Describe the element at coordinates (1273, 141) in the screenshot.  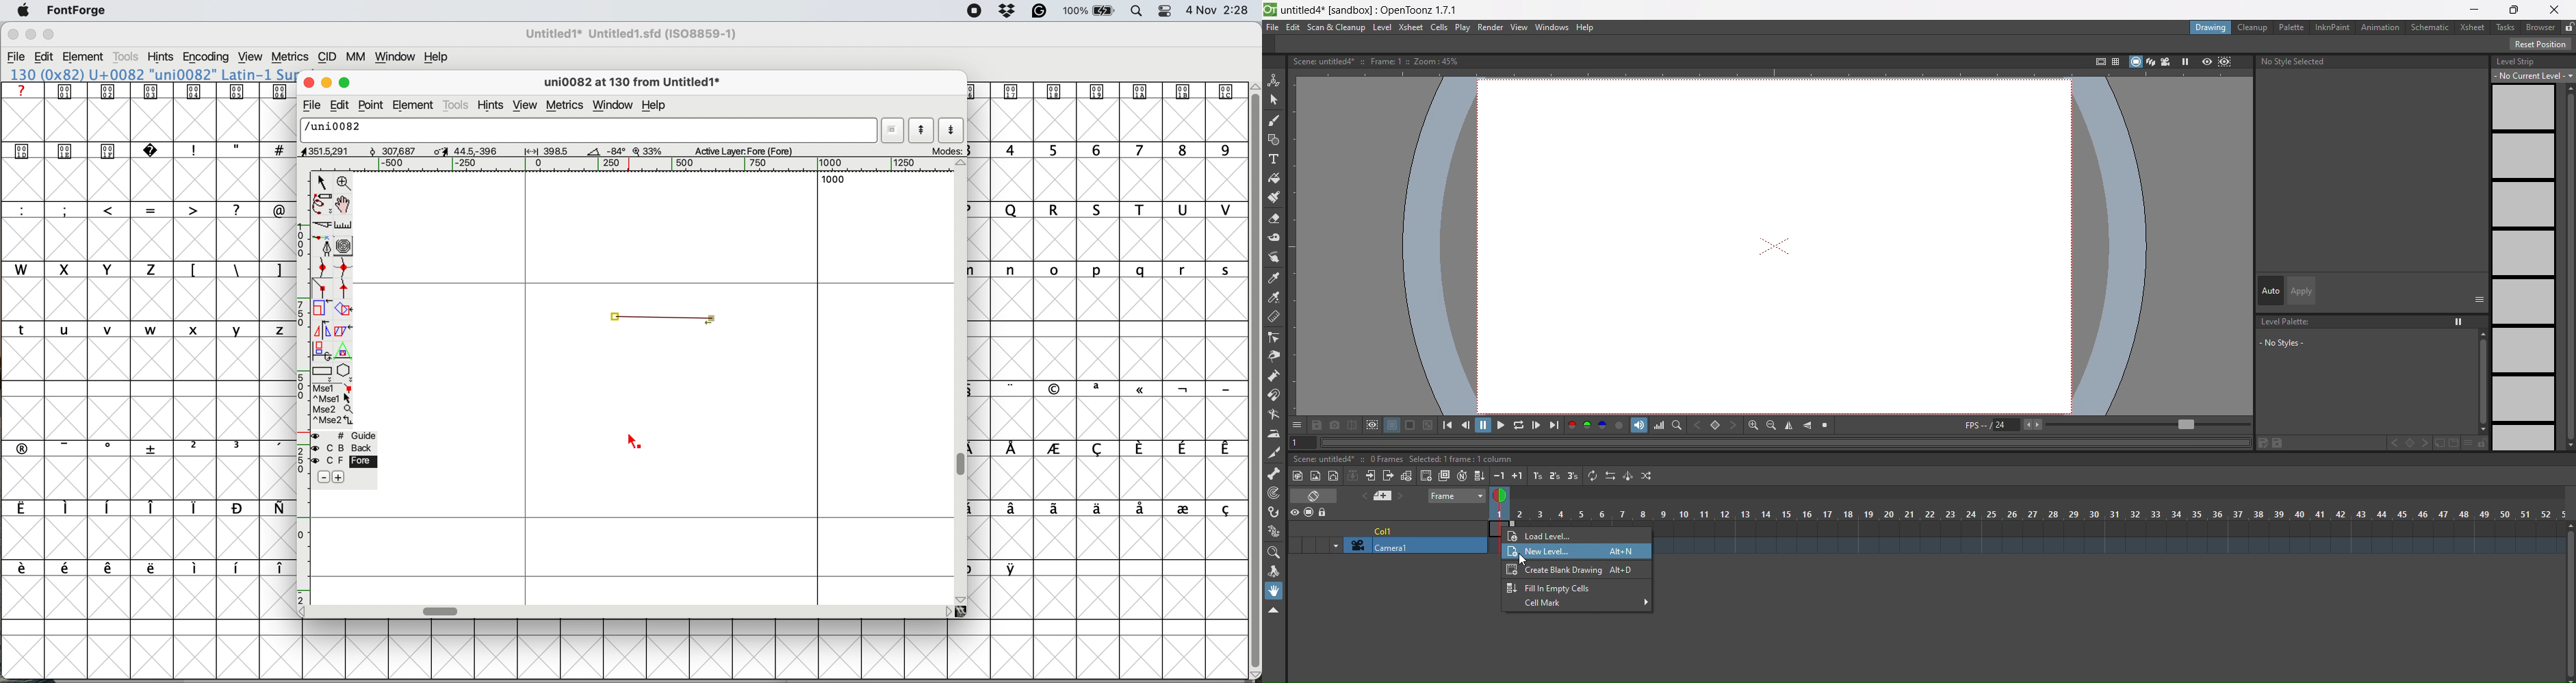
I see `geometric tool` at that location.